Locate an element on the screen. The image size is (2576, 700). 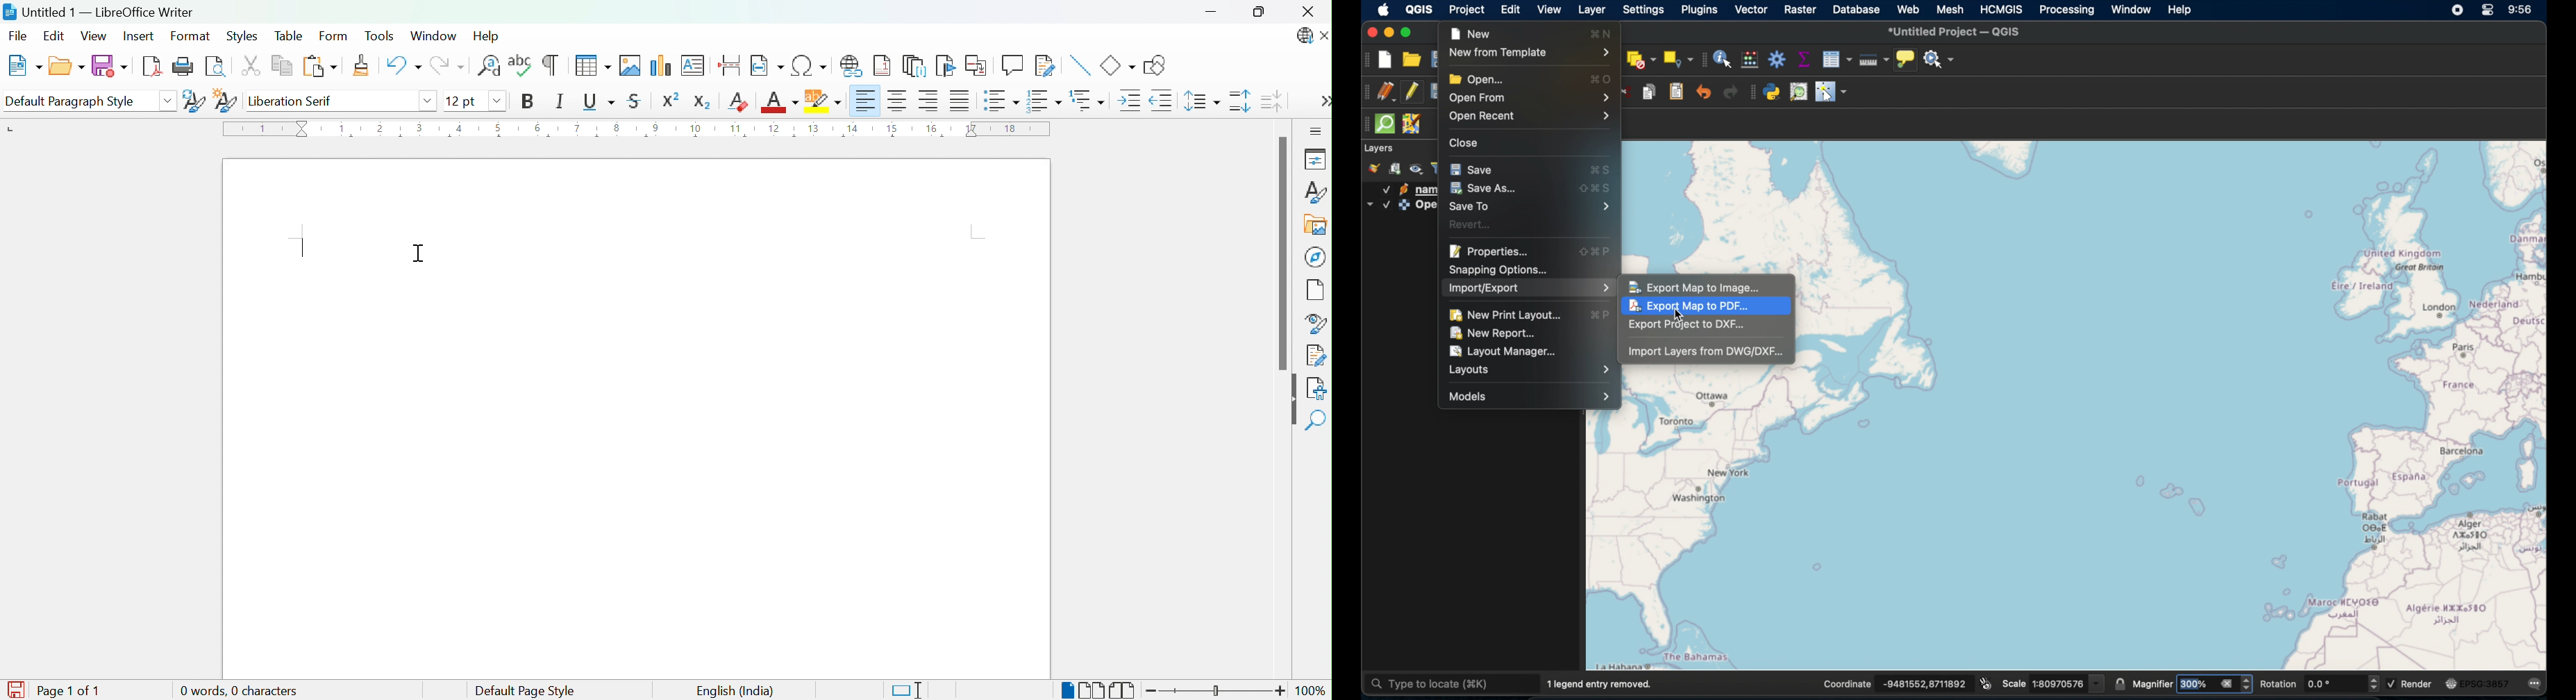
Drop Down is located at coordinates (168, 100).